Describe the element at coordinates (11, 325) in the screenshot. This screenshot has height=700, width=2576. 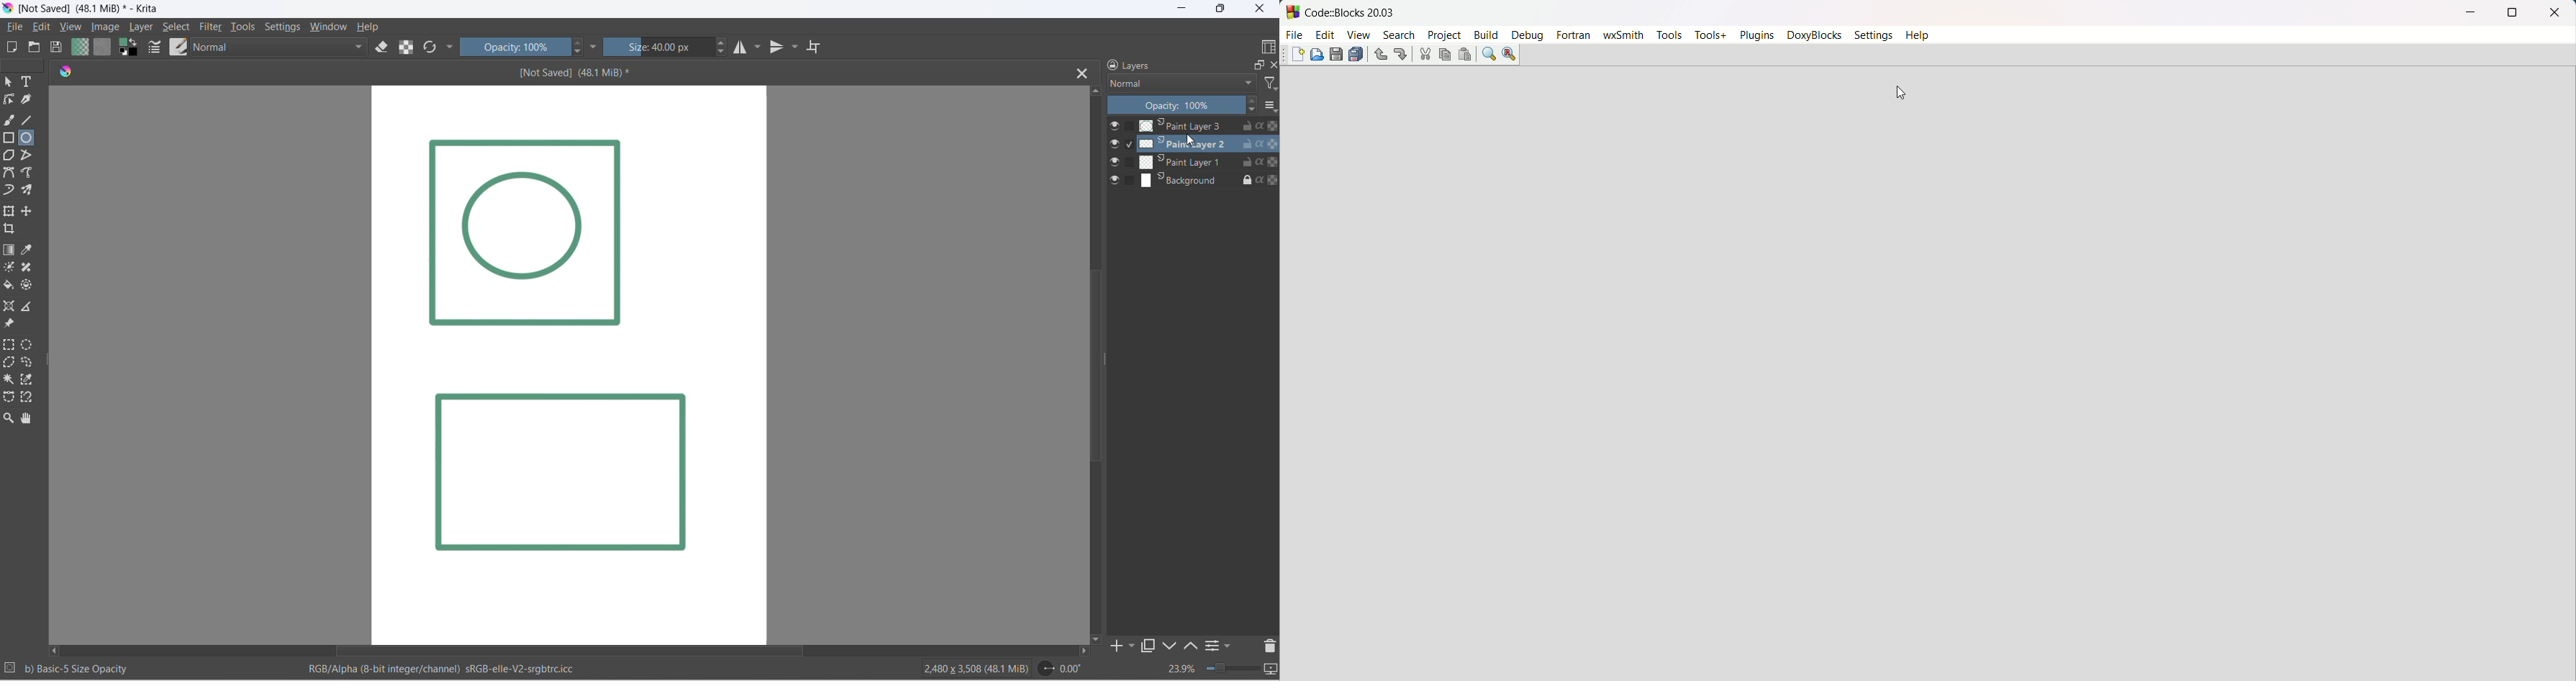
I see `reference image tool` at that location.